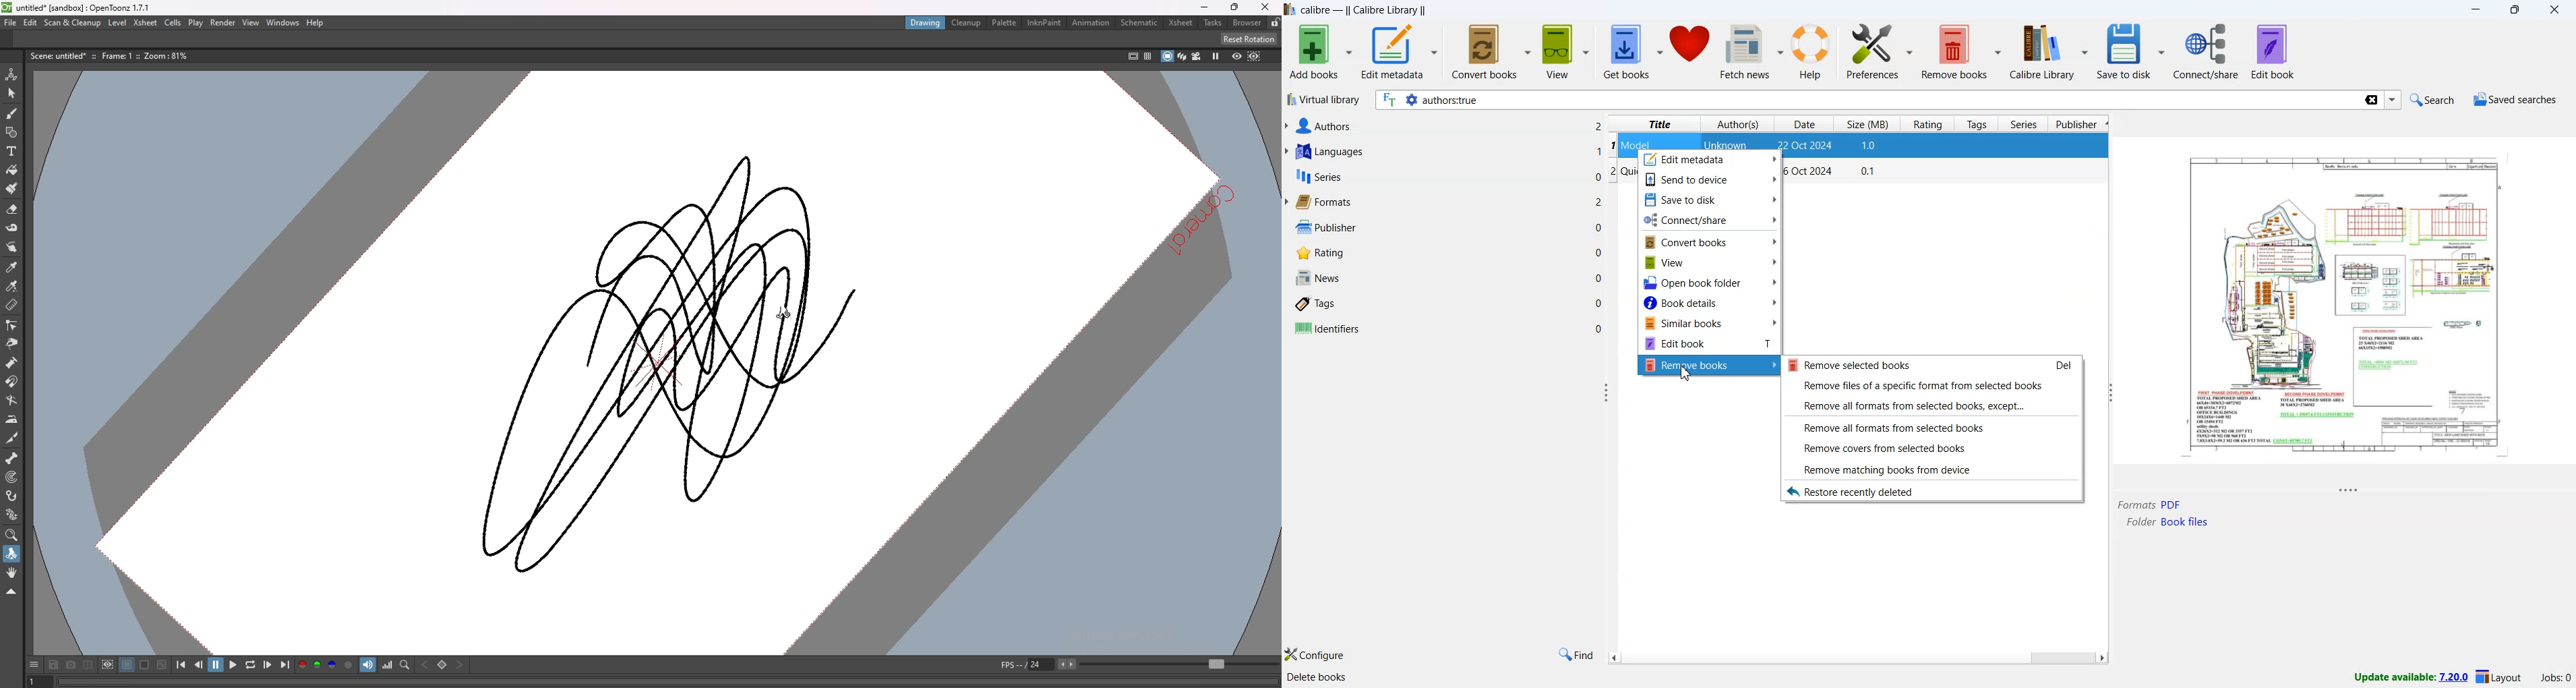 This screenshot has height=700, width=2576. What do you see at coordinates (2370, 101) in the screenshot?
I see `clear search` at bounding box center [2370, 101].